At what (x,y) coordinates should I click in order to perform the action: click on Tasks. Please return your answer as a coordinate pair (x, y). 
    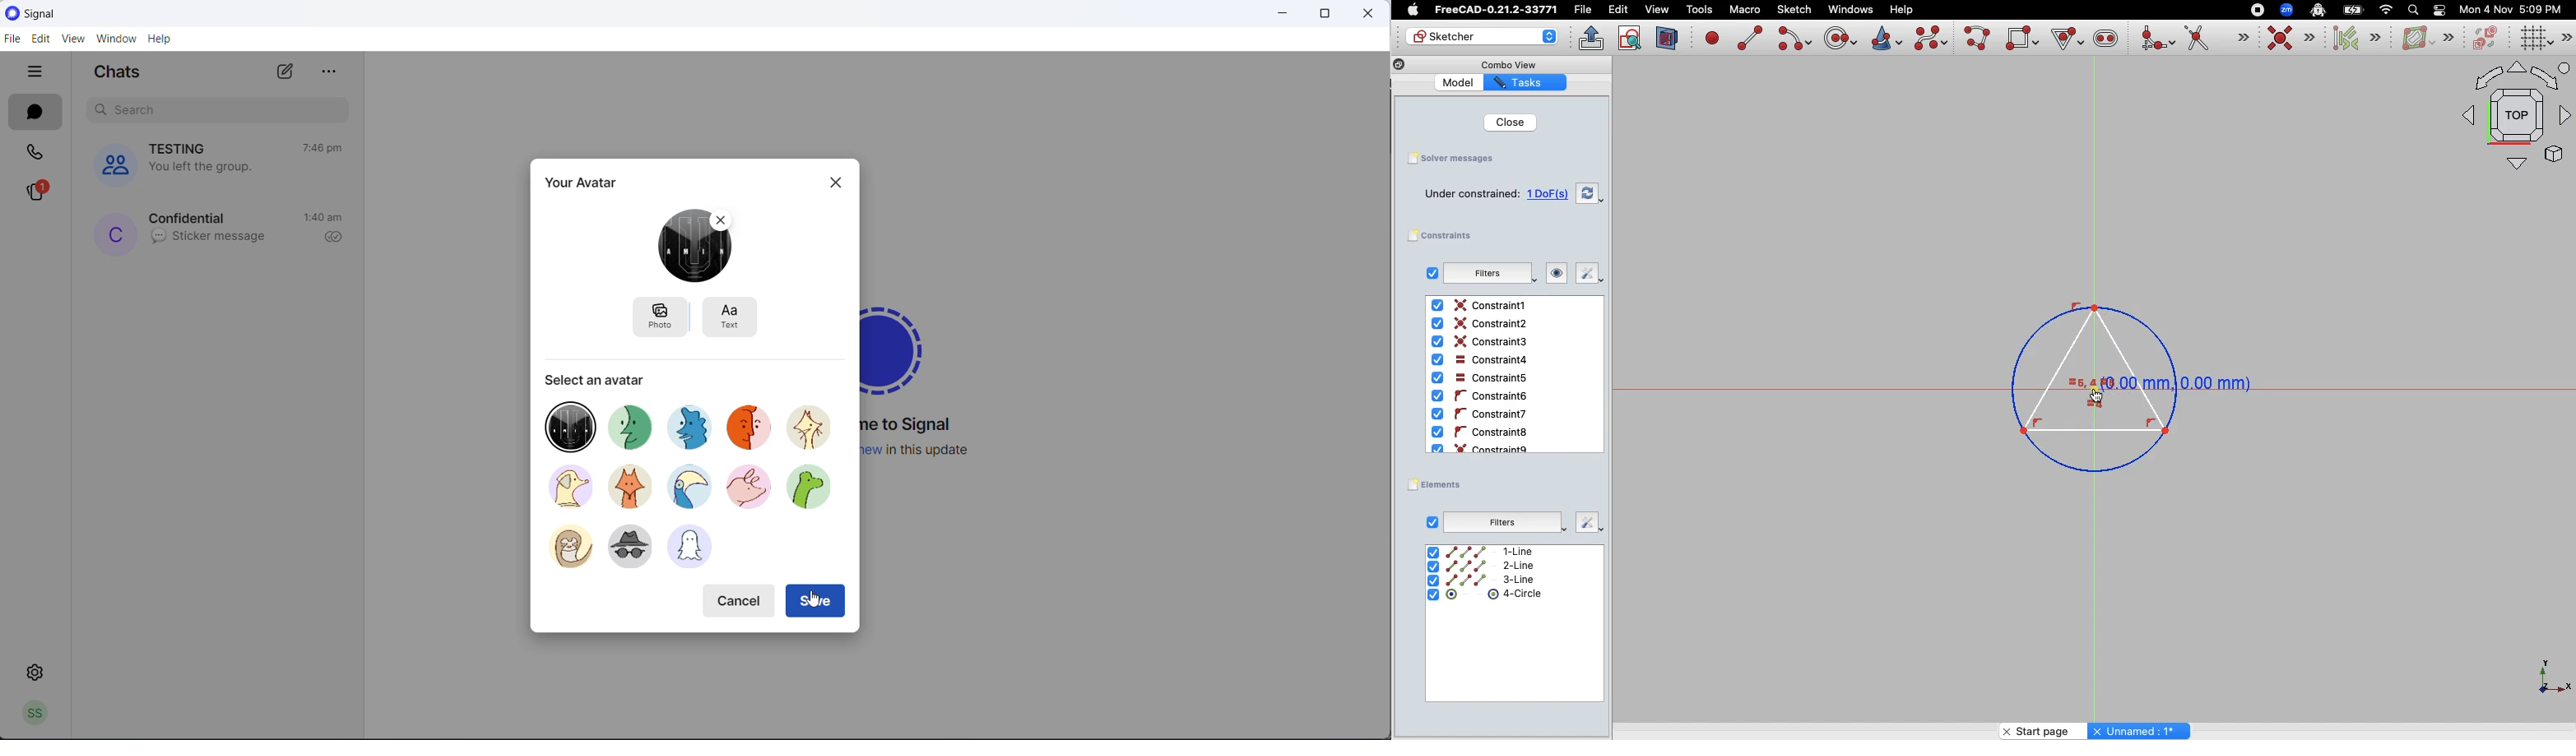
    Looking at the image, I should click on (1526, 83).